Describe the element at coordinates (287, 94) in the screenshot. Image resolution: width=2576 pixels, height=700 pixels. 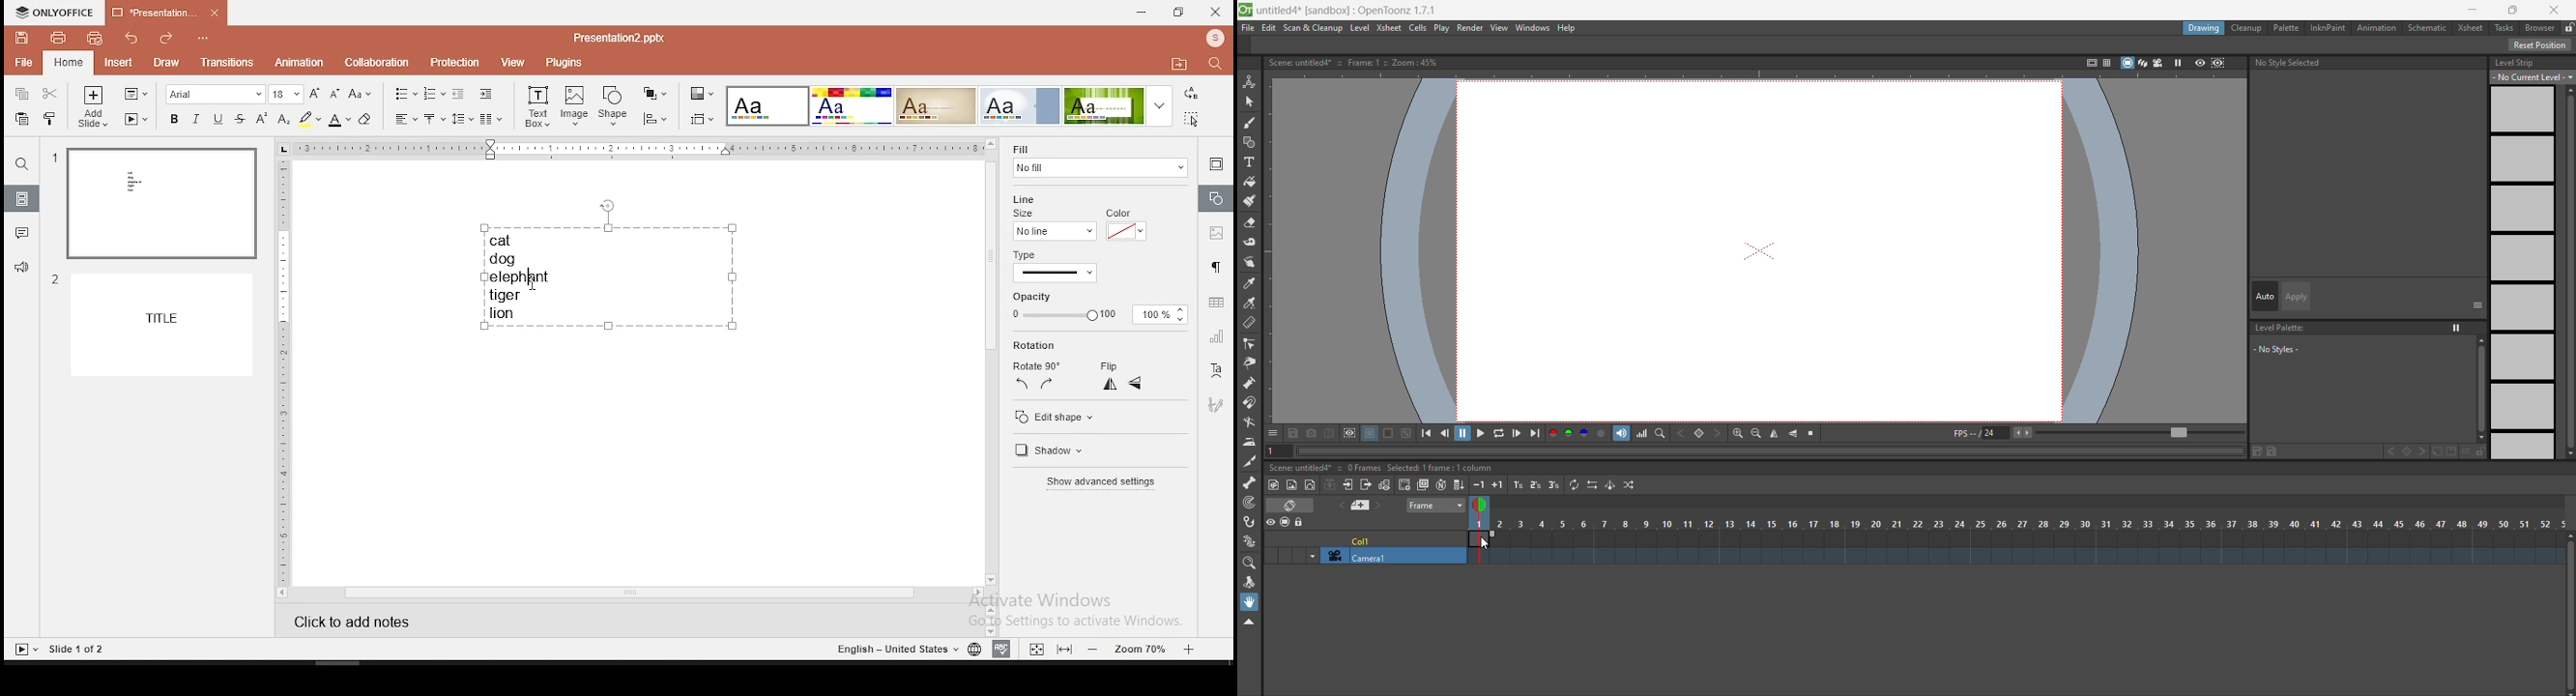
I see `font size` at that location.